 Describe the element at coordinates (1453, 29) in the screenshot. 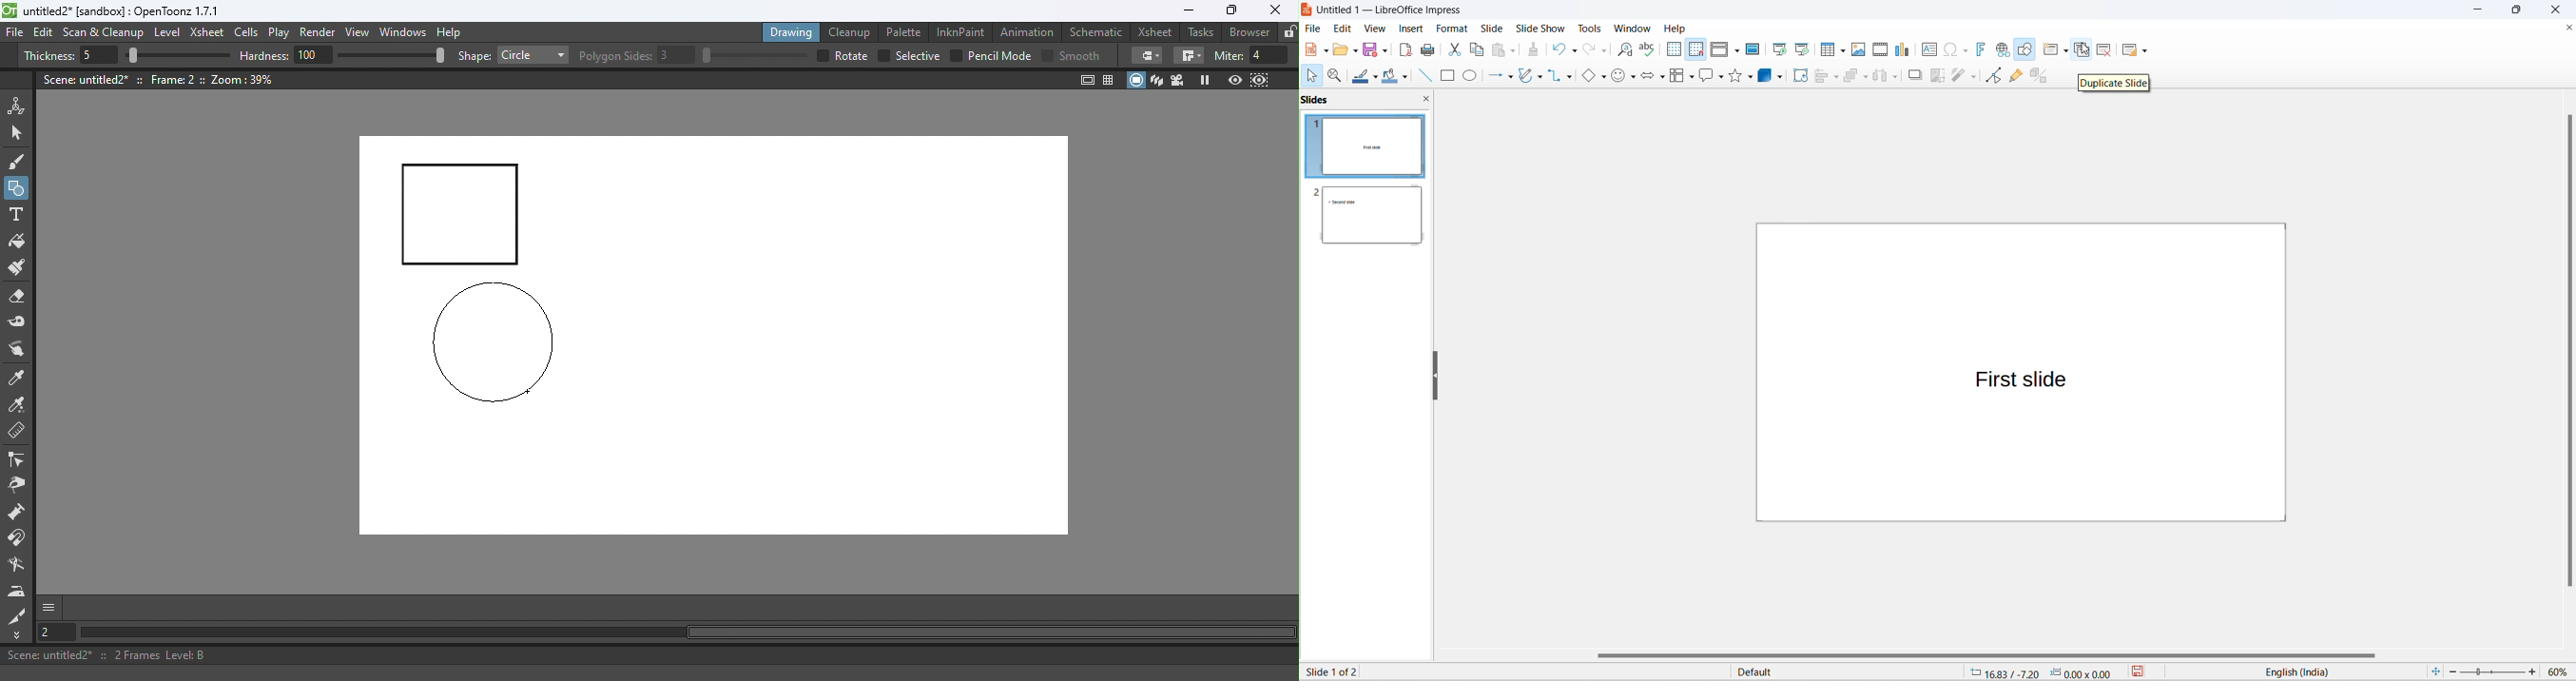

I see `format` at that location.